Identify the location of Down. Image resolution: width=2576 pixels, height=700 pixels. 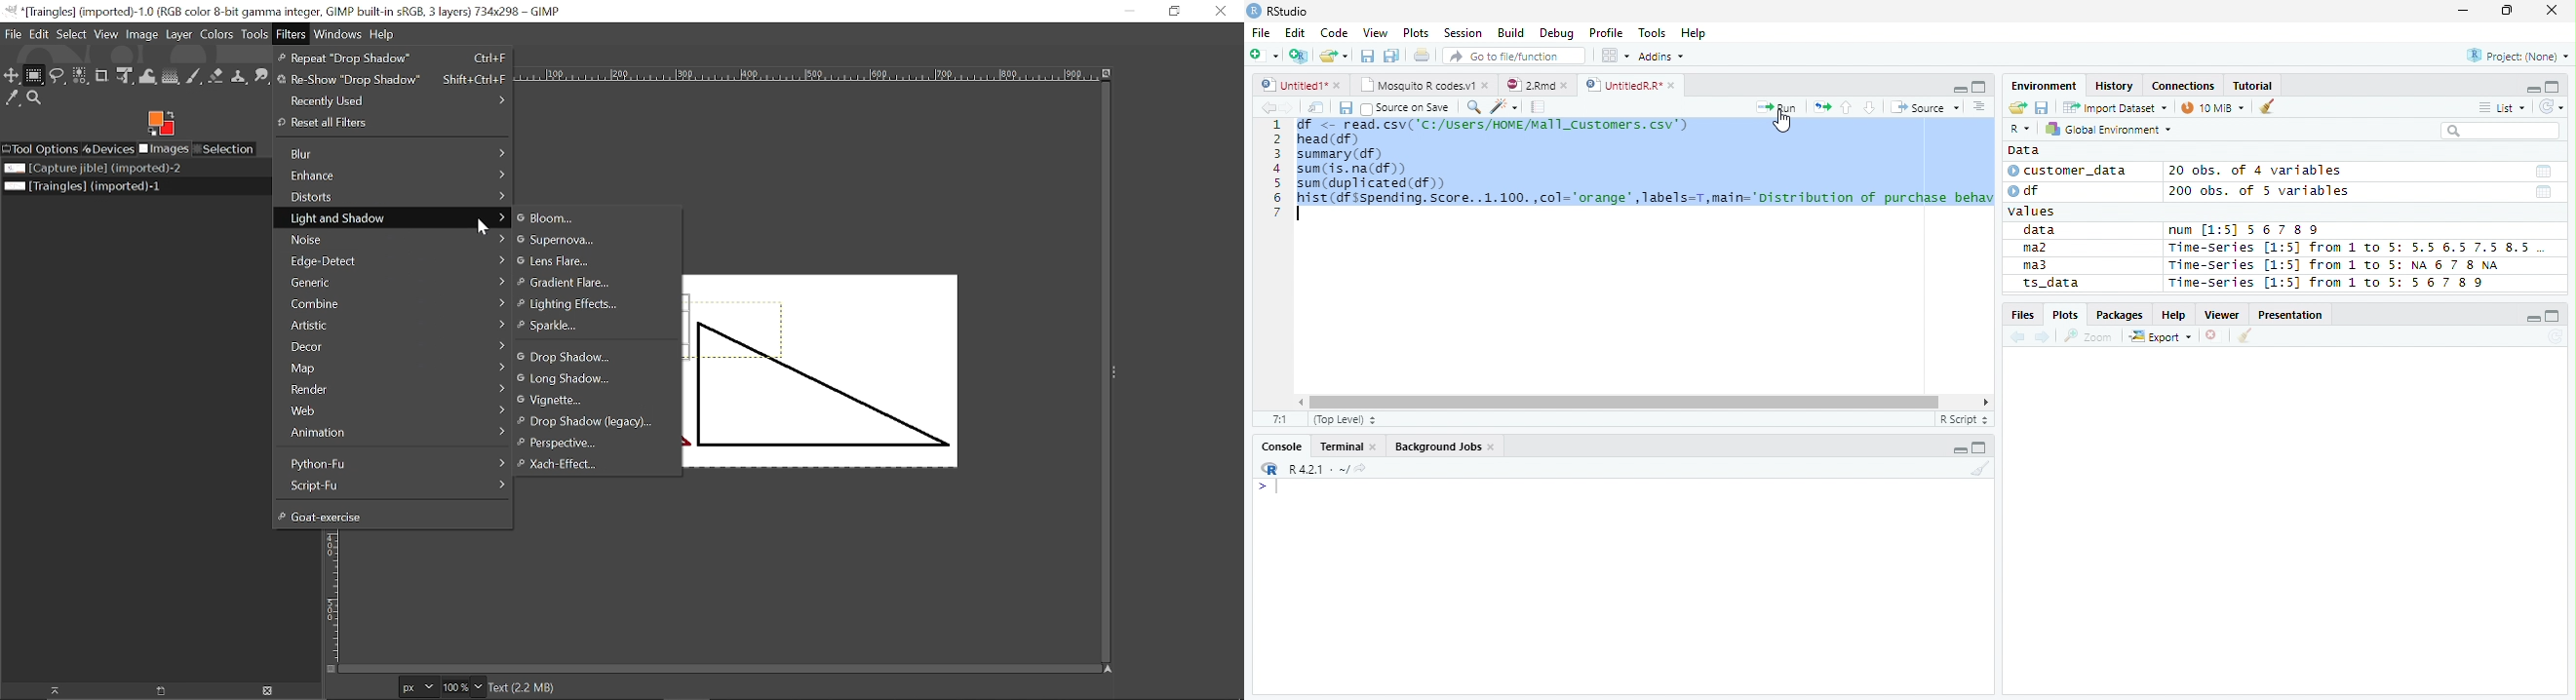
(1869, 108).